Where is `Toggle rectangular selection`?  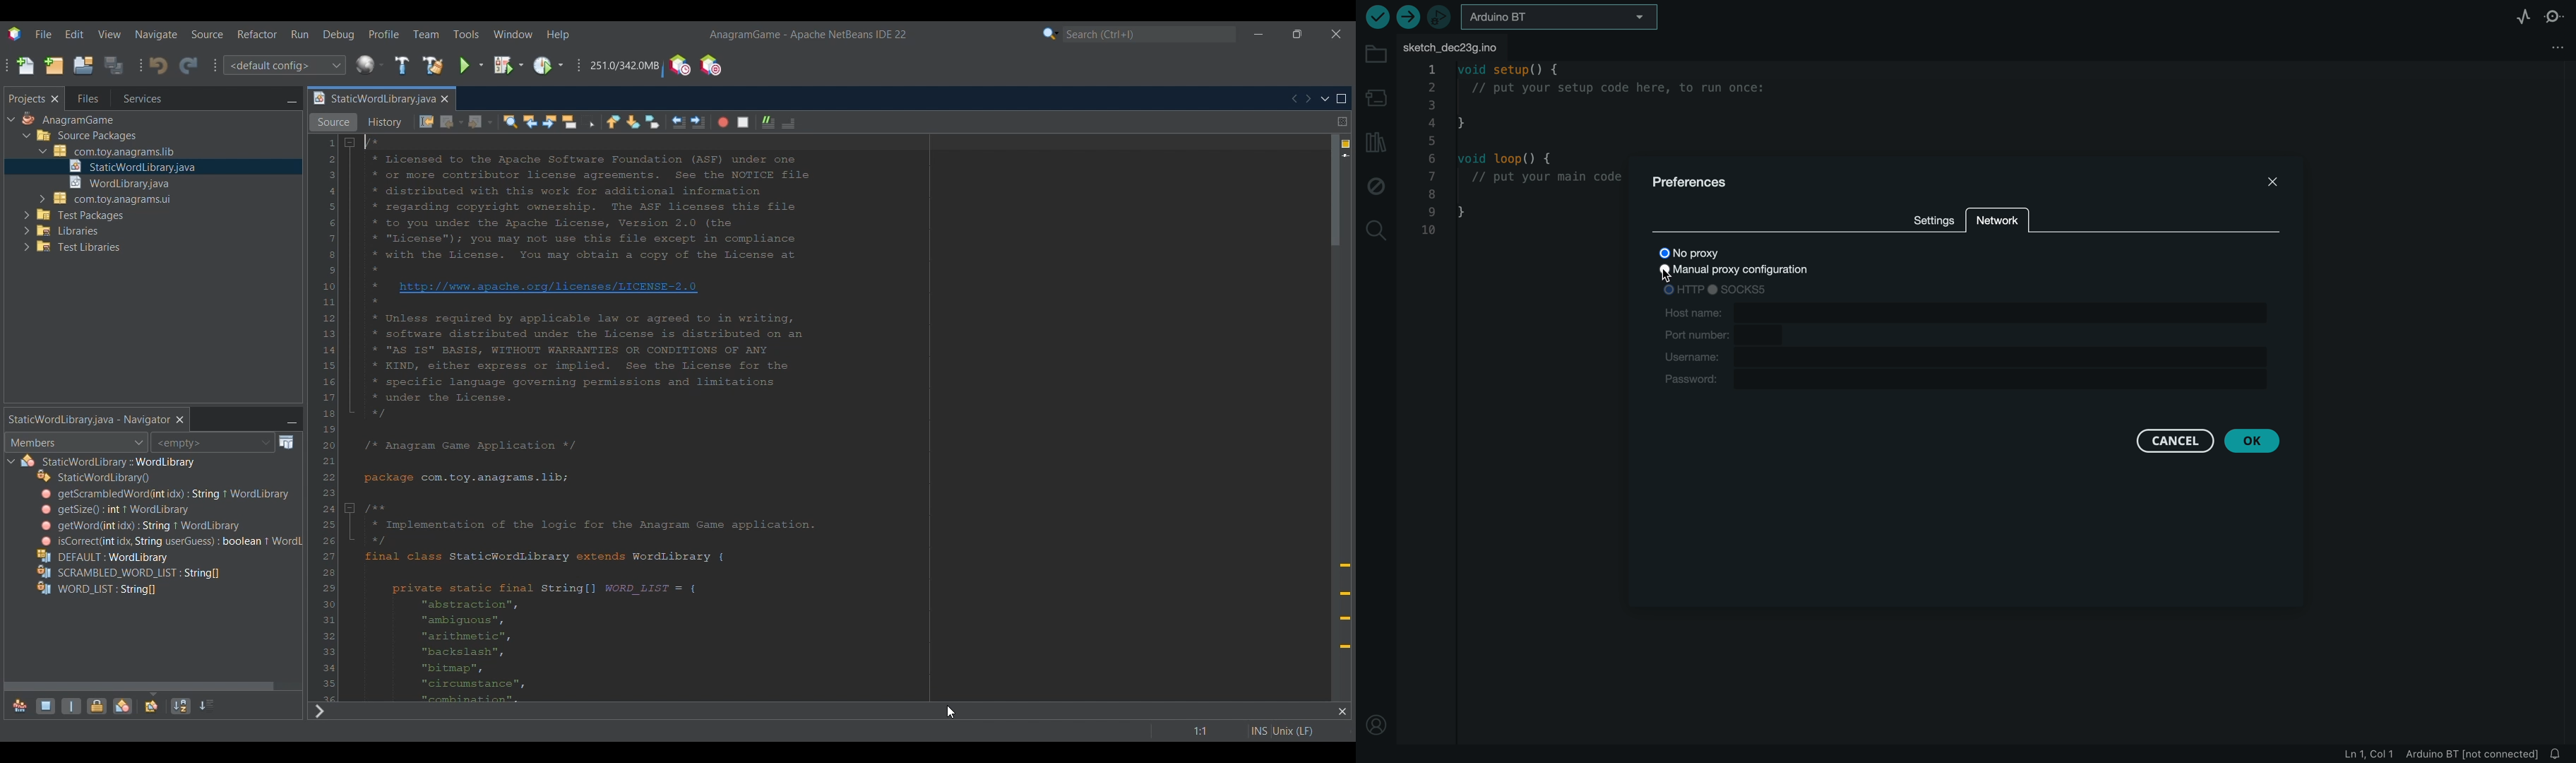 Toggle rectangular selection is located at coordinates (588, 122).